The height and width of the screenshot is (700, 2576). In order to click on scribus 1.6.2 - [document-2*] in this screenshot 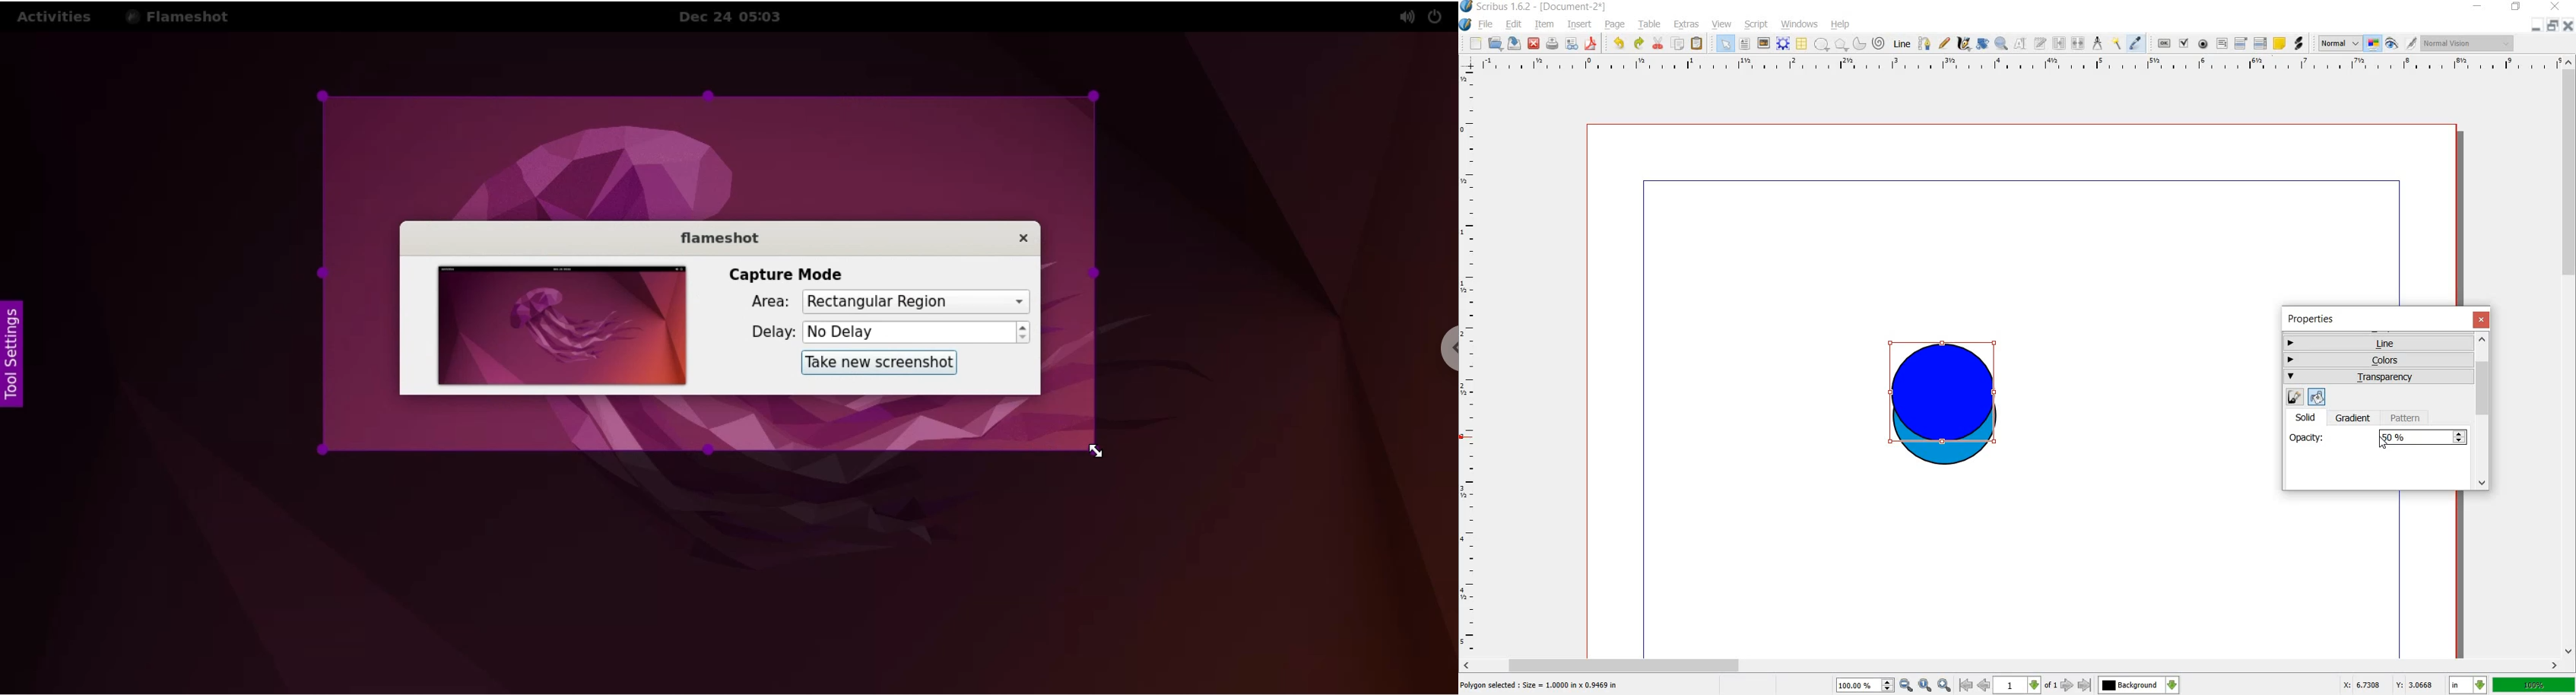, I will do `click(1544, 7)`.